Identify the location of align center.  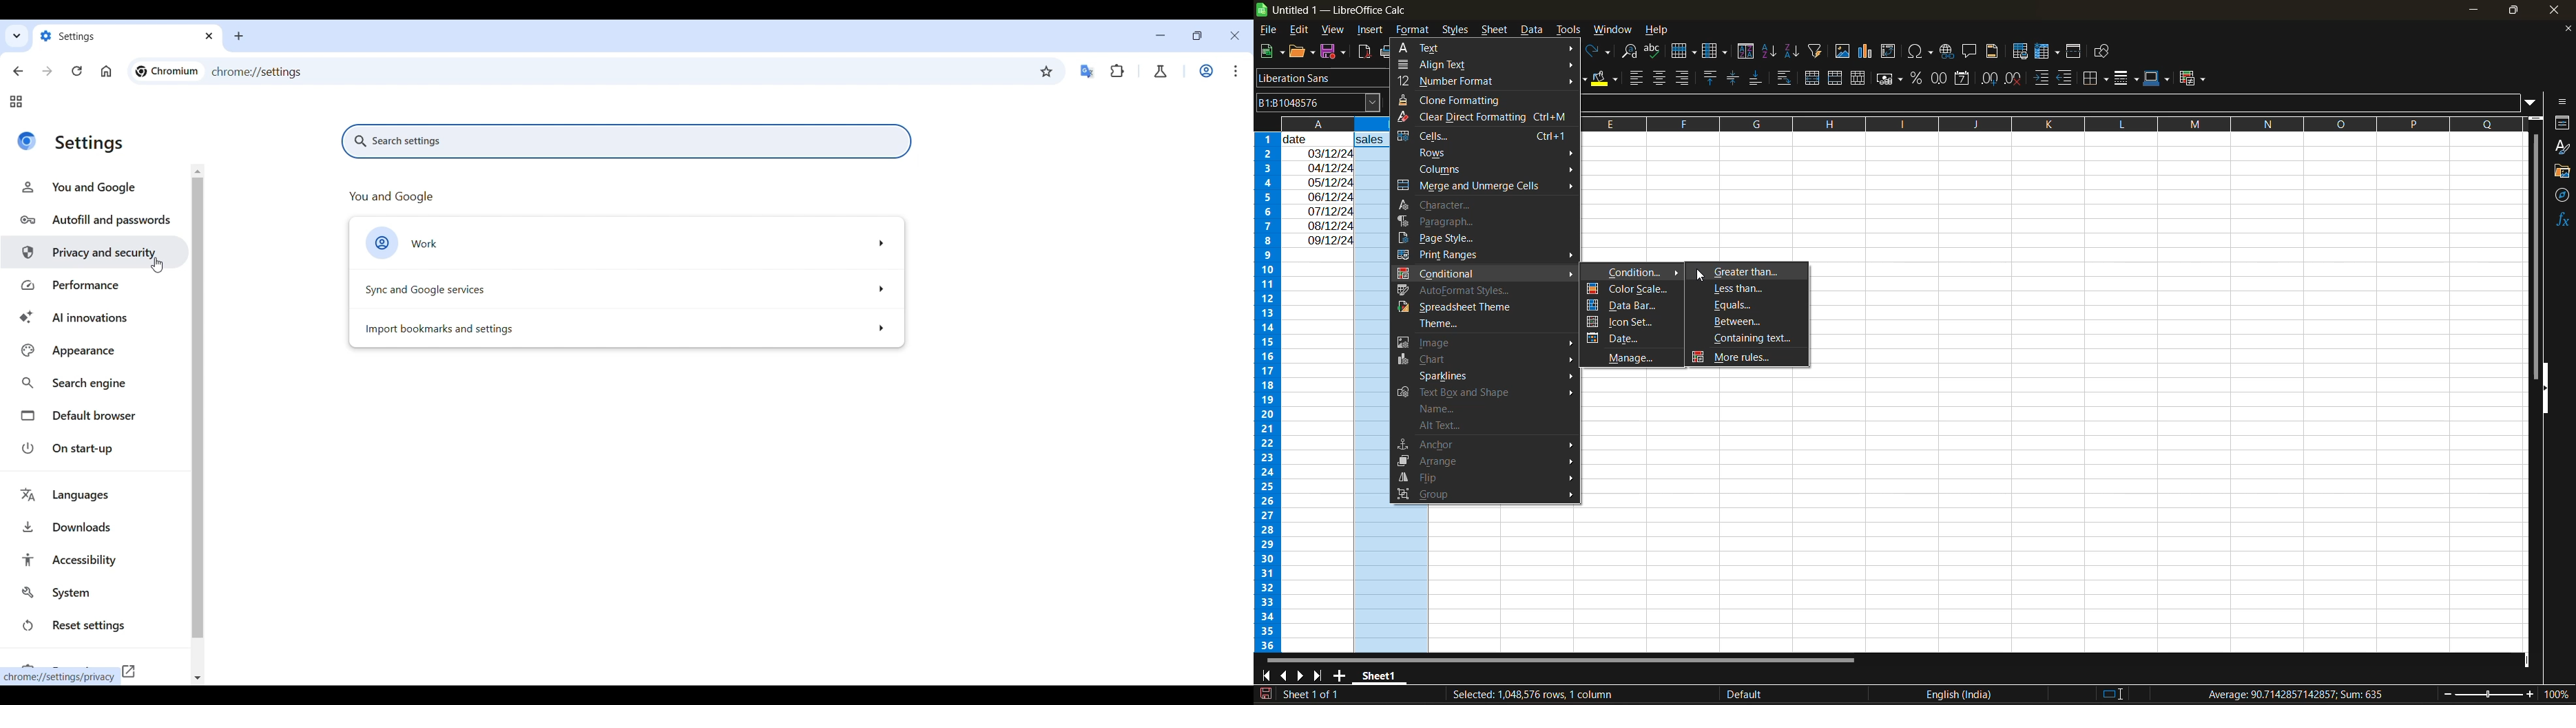
(1659, 79).